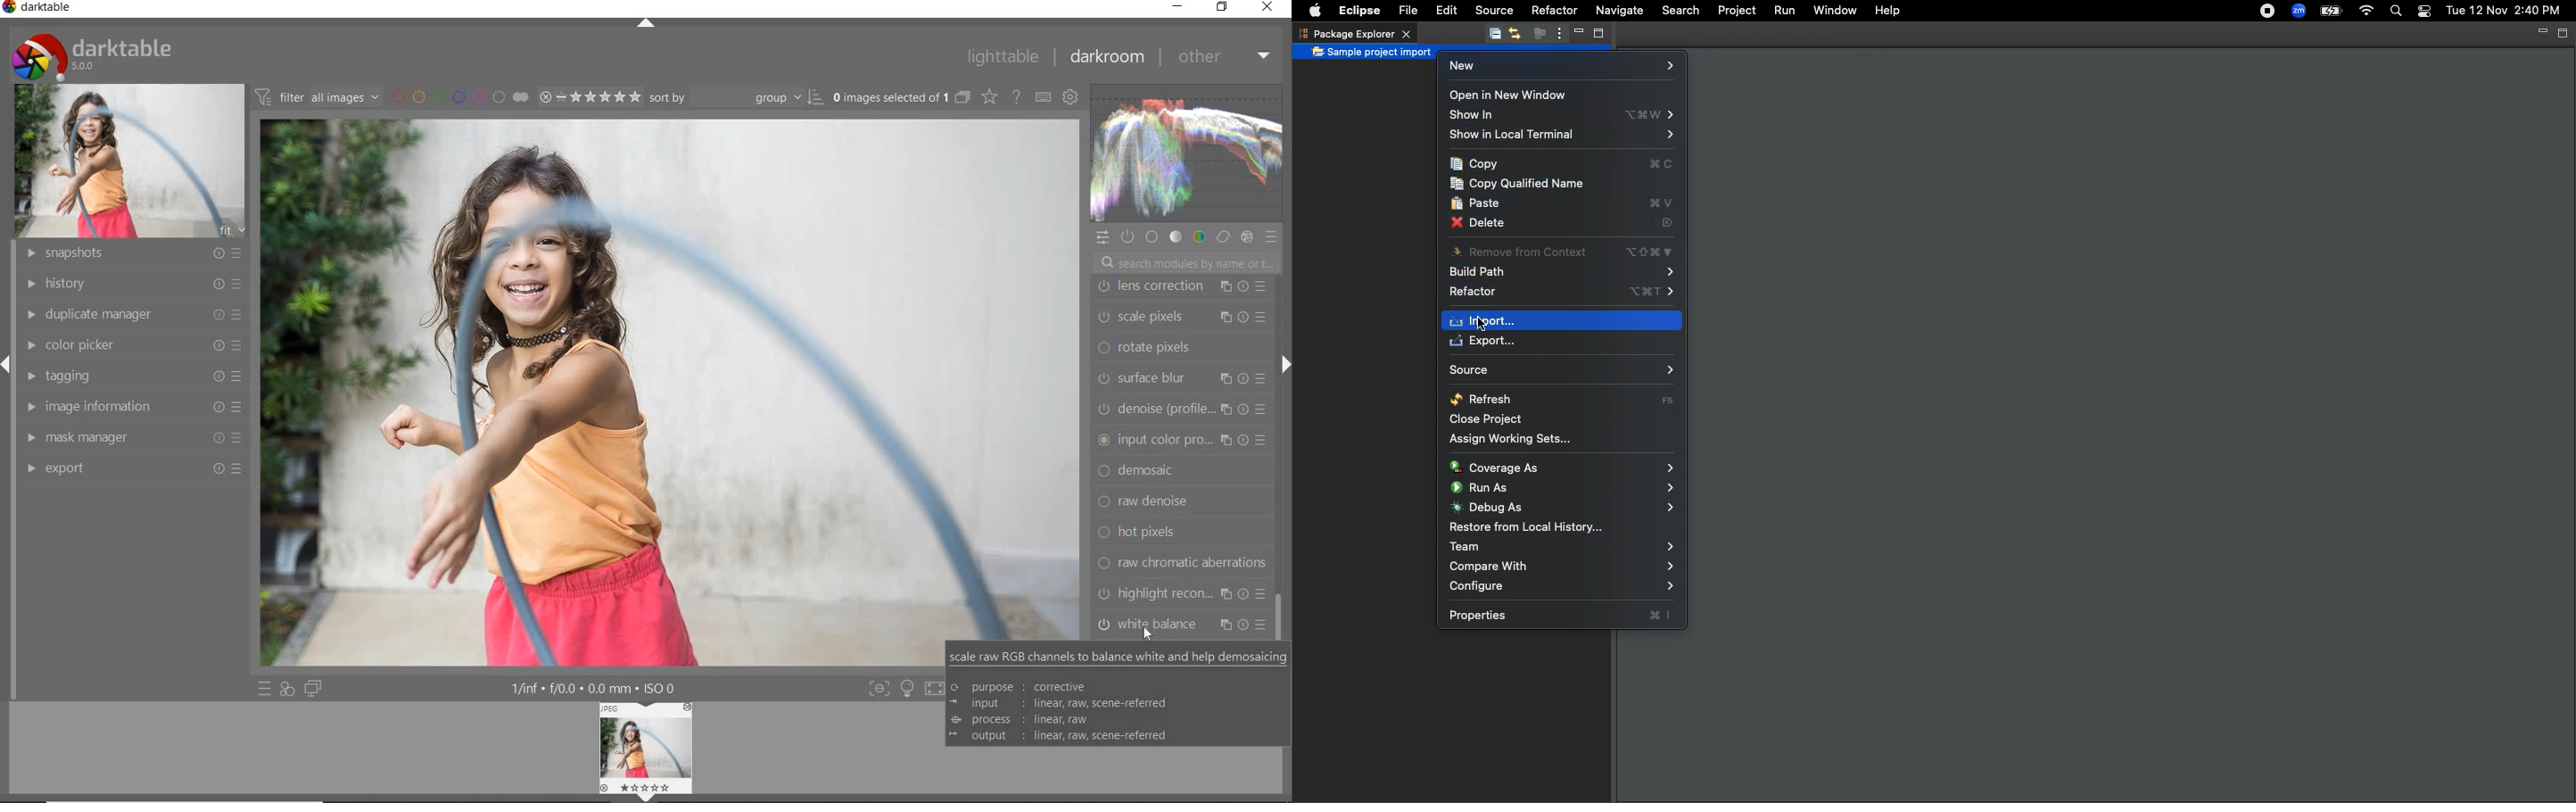  Describe the element at coordinates (1181, 592) in the screenshot. I see `toggle mode ` at that location.